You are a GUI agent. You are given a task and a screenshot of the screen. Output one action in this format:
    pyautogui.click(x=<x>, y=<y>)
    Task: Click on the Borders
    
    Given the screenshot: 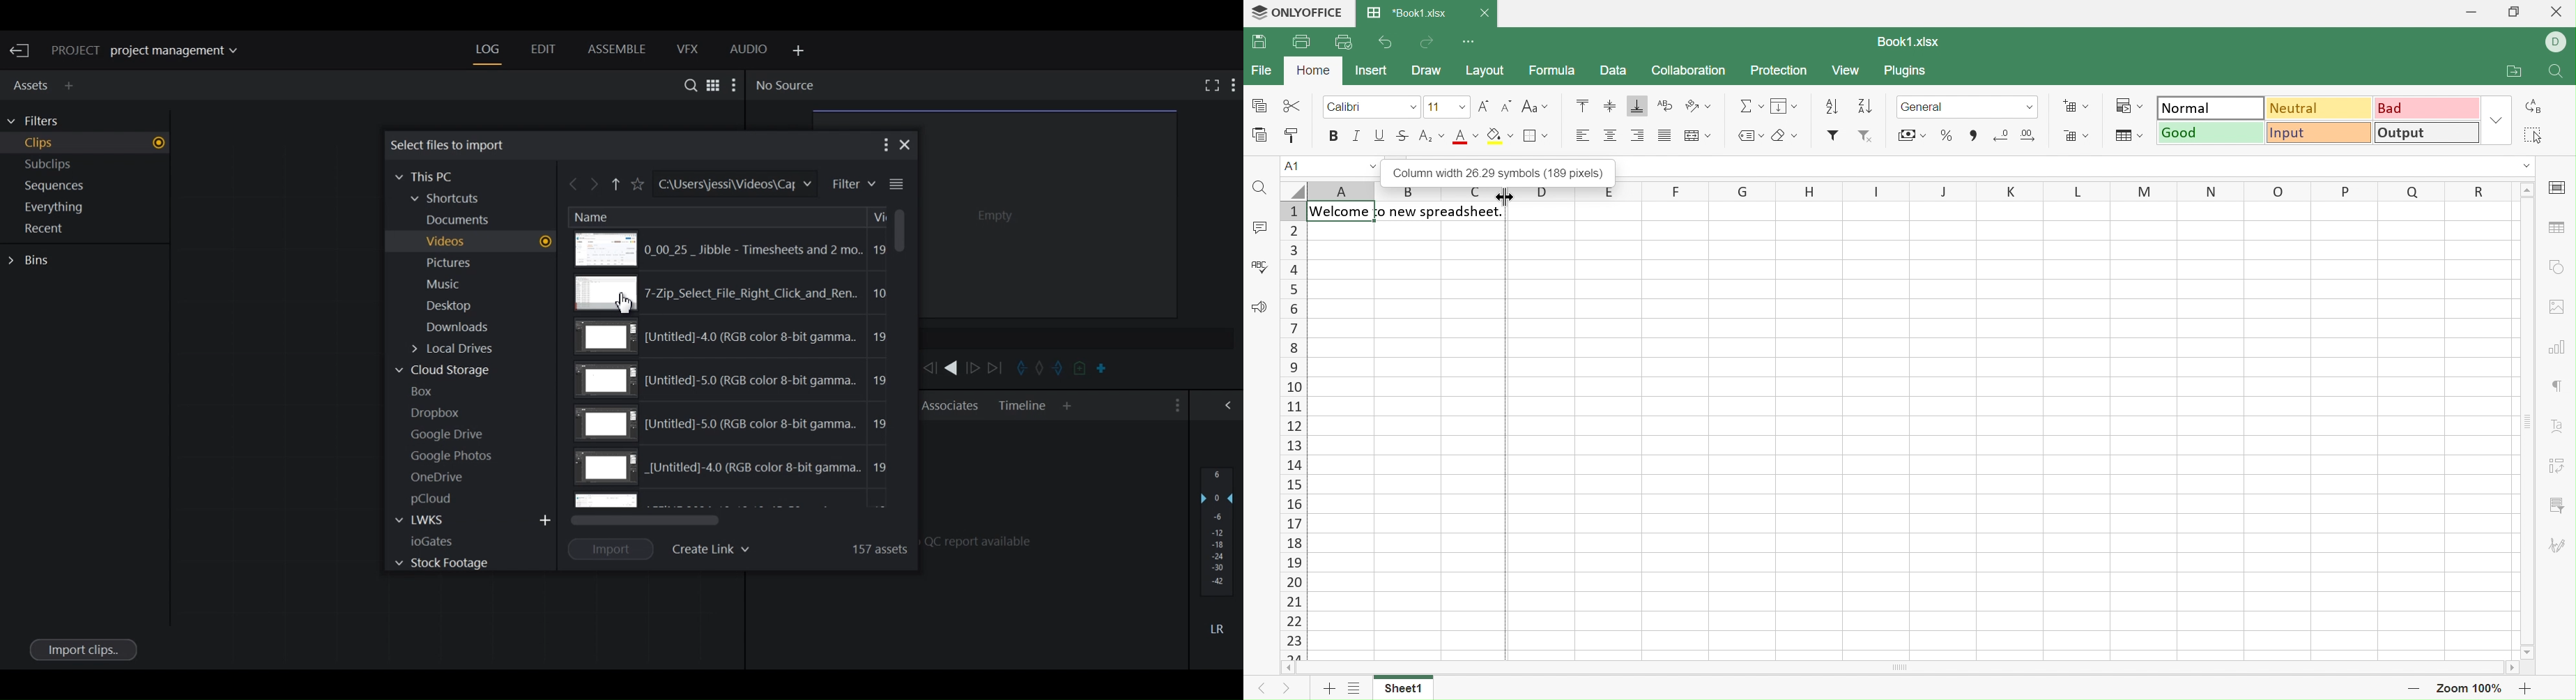 What is the action you would take?
    pyautogui.click(x=1533, y=135)
    